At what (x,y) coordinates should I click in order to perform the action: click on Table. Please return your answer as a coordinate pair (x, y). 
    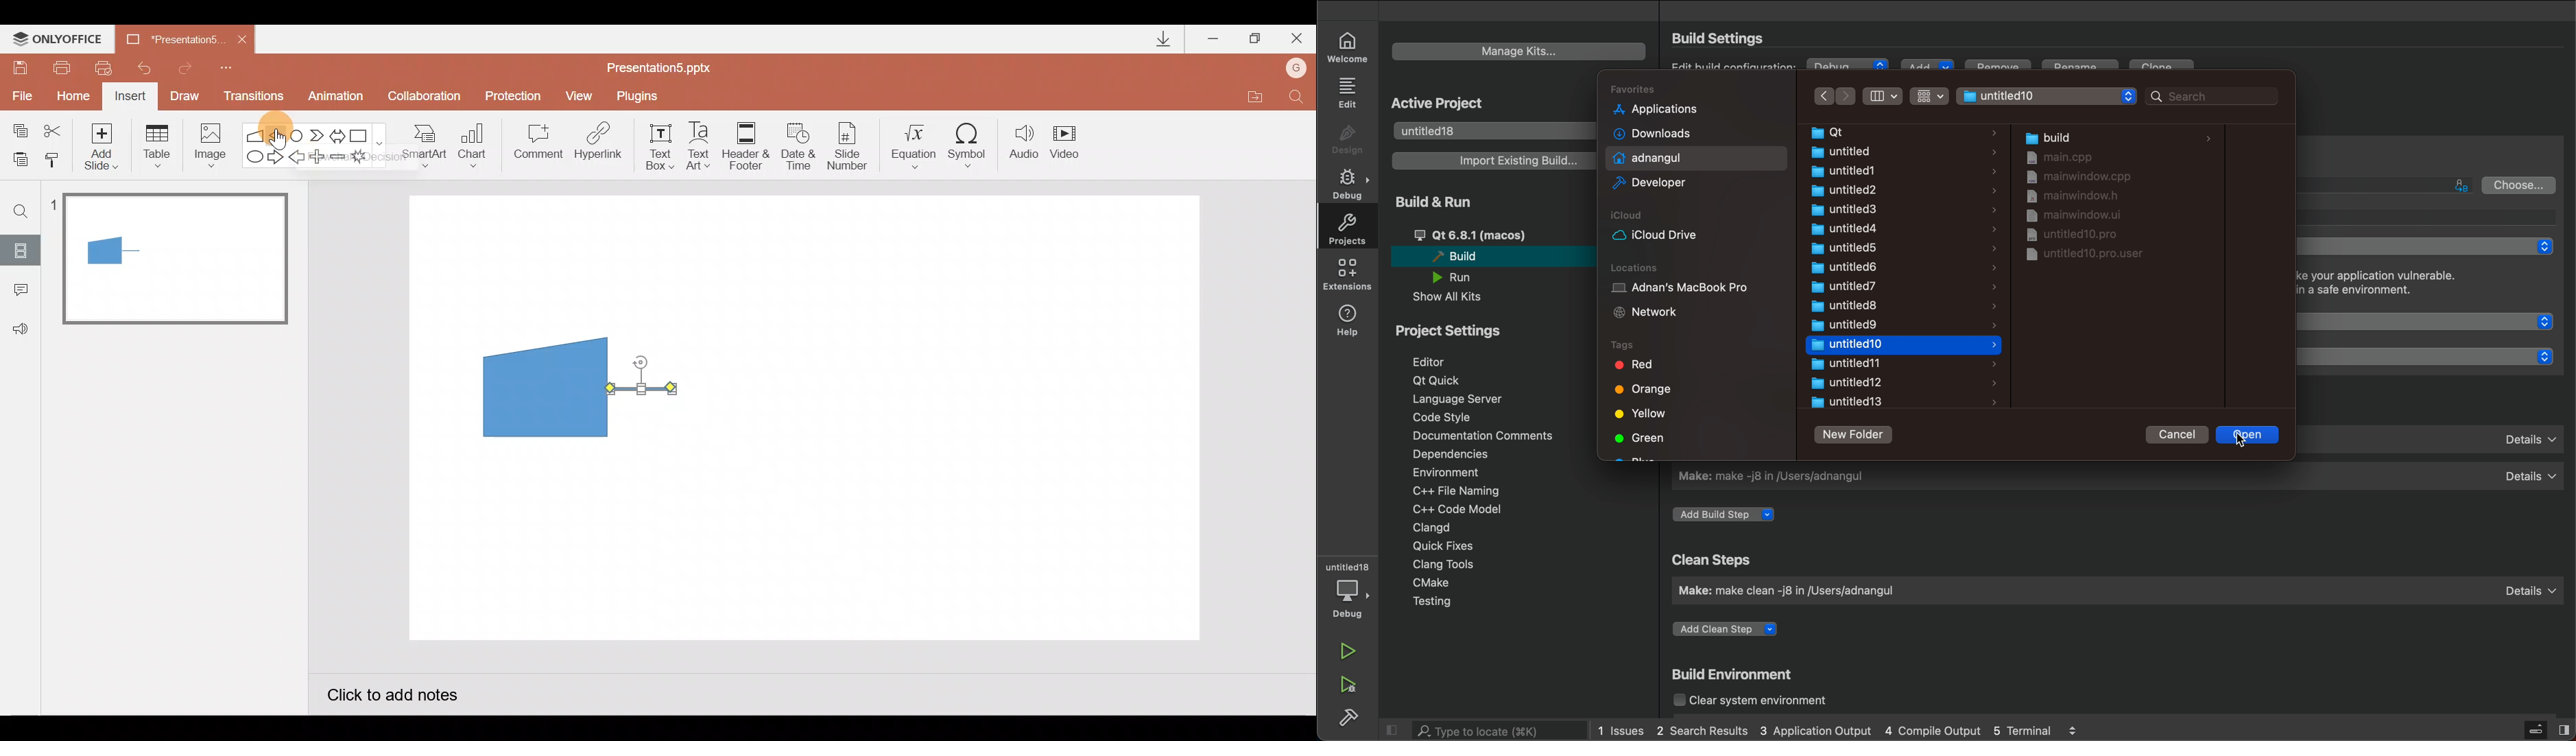
    Looking at the image, I should click on (156, 145).